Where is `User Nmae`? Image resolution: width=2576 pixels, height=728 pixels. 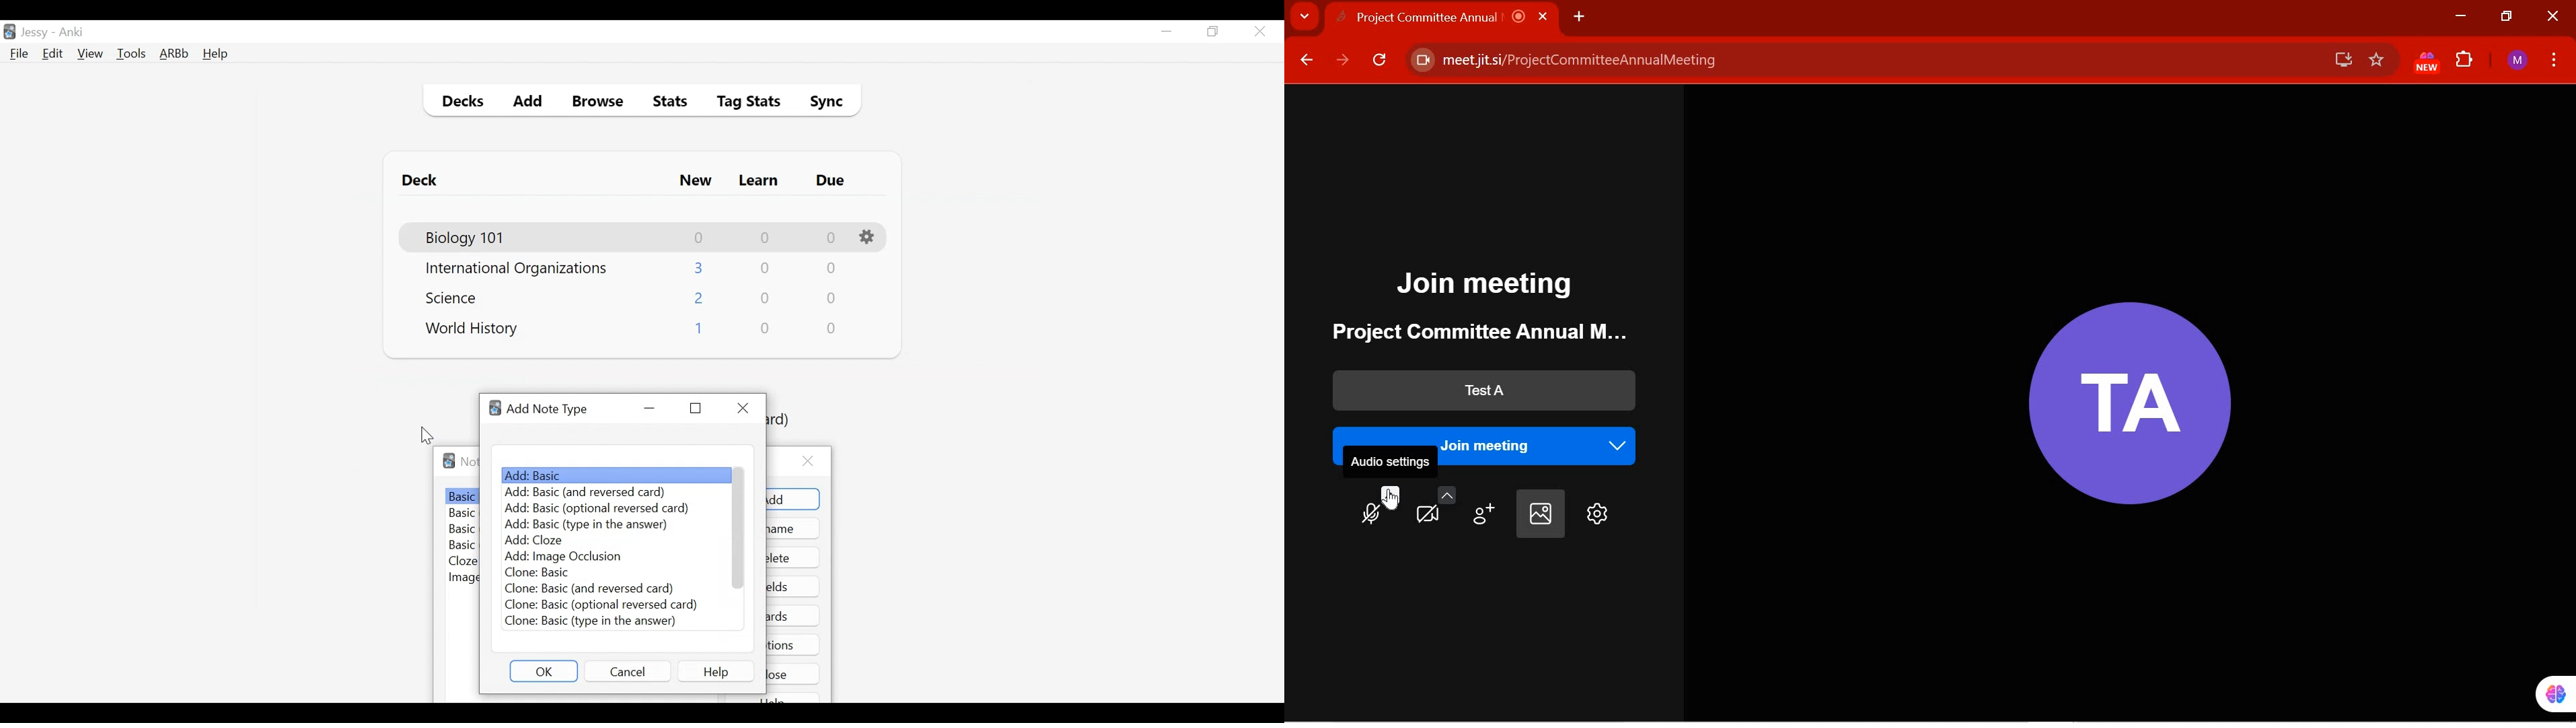
User Nmae is located at coordinates (37, 33).